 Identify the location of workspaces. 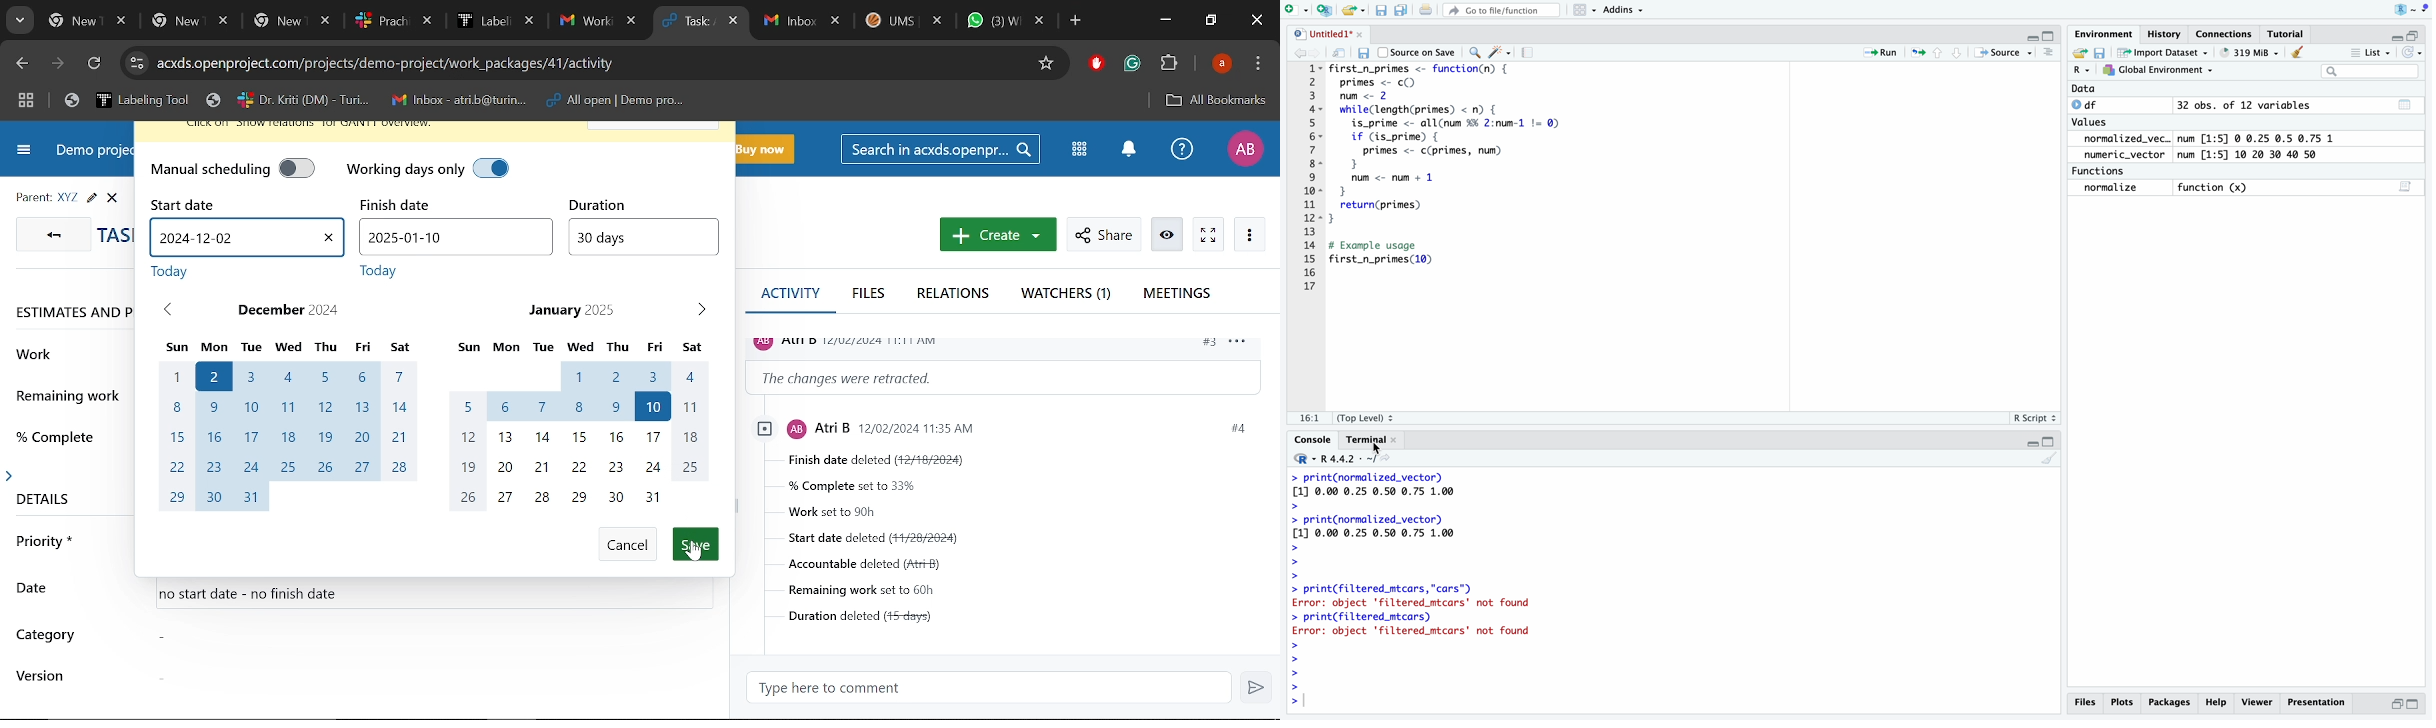
(1581, 9).